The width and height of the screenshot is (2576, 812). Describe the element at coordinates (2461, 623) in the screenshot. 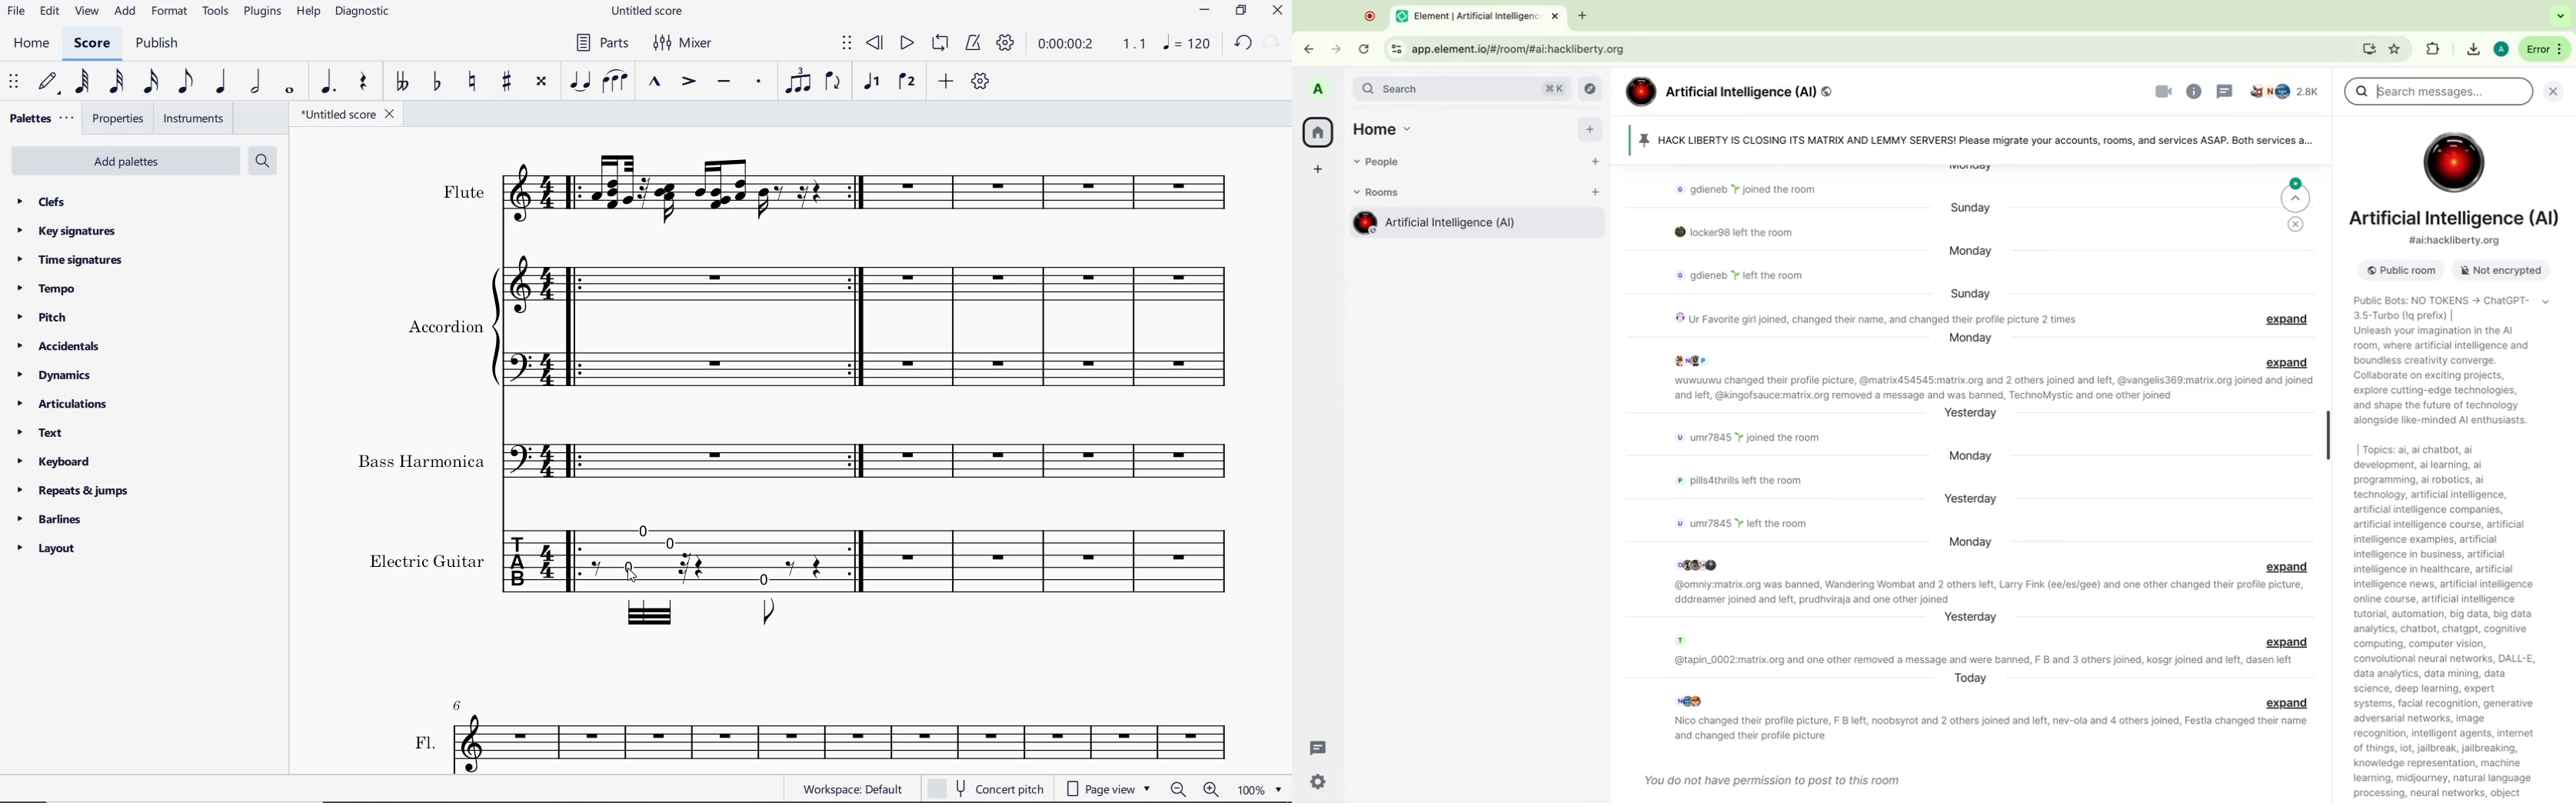

I see `topics` at that location.